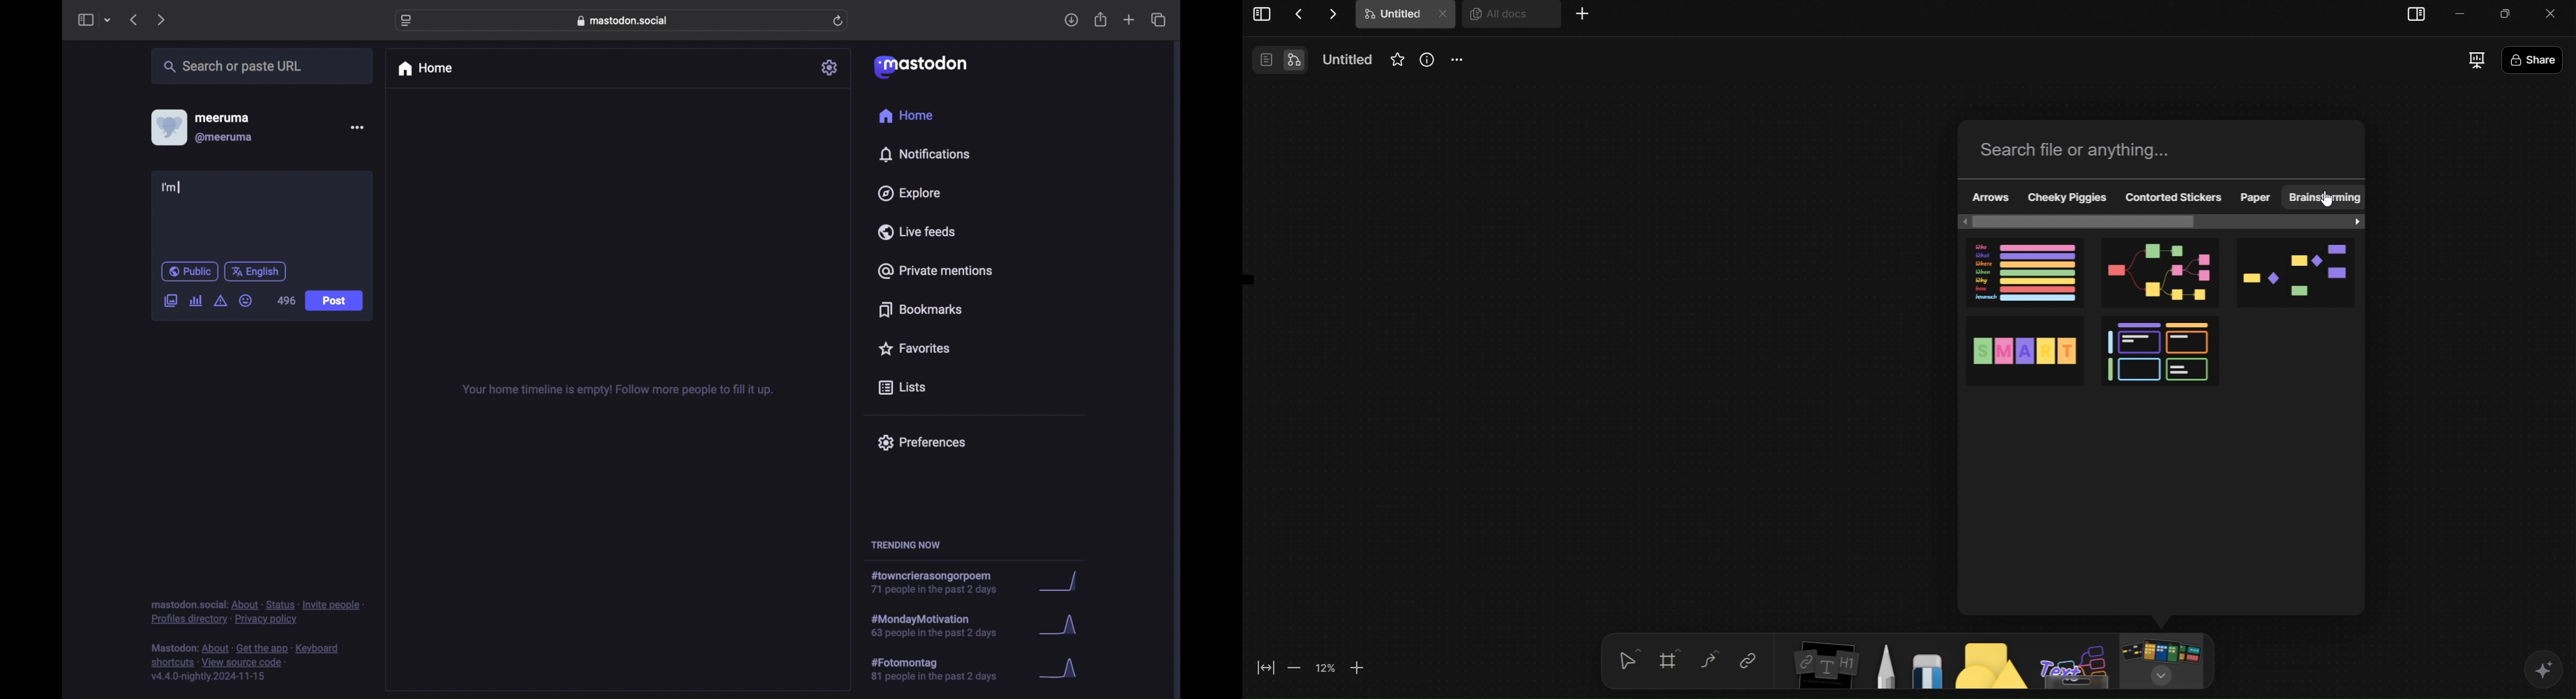 The height and width of the screenshot is (700, 2576). Describe the element at coordinates (2156, 354) in the screenshot. I see `4-Quadrant Matrix` at that location.